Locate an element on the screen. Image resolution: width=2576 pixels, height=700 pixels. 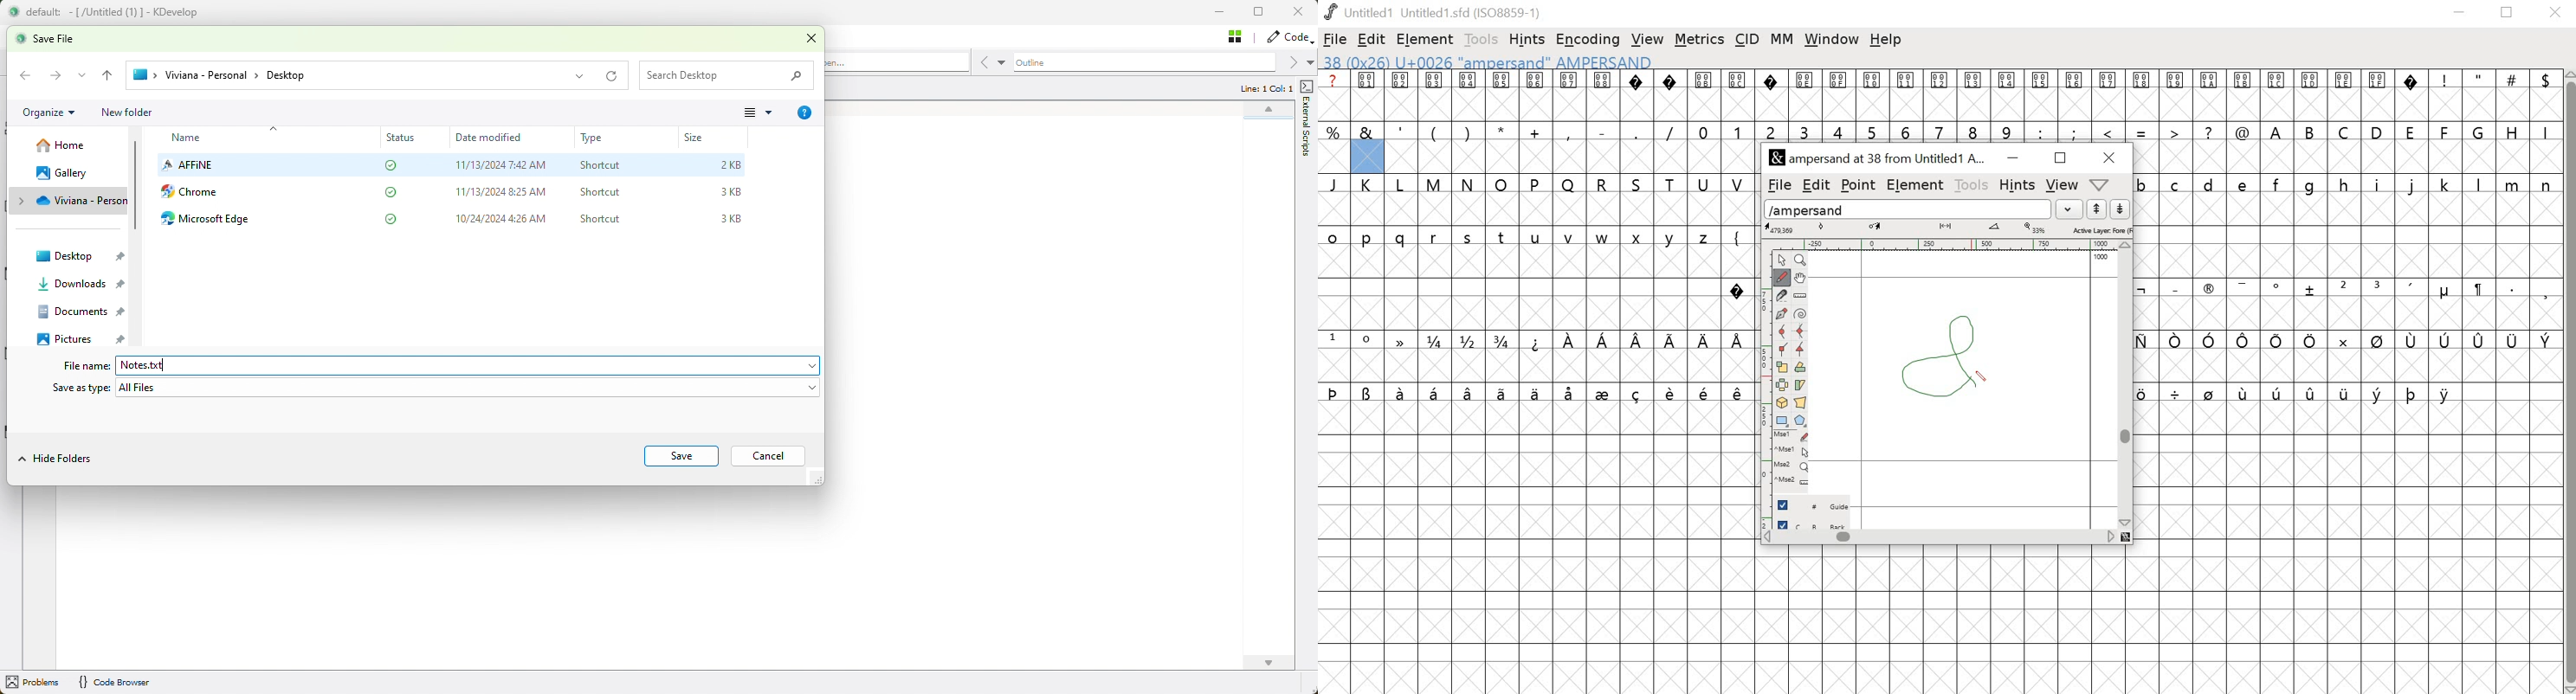
? is located at coordinates (2412, 96).